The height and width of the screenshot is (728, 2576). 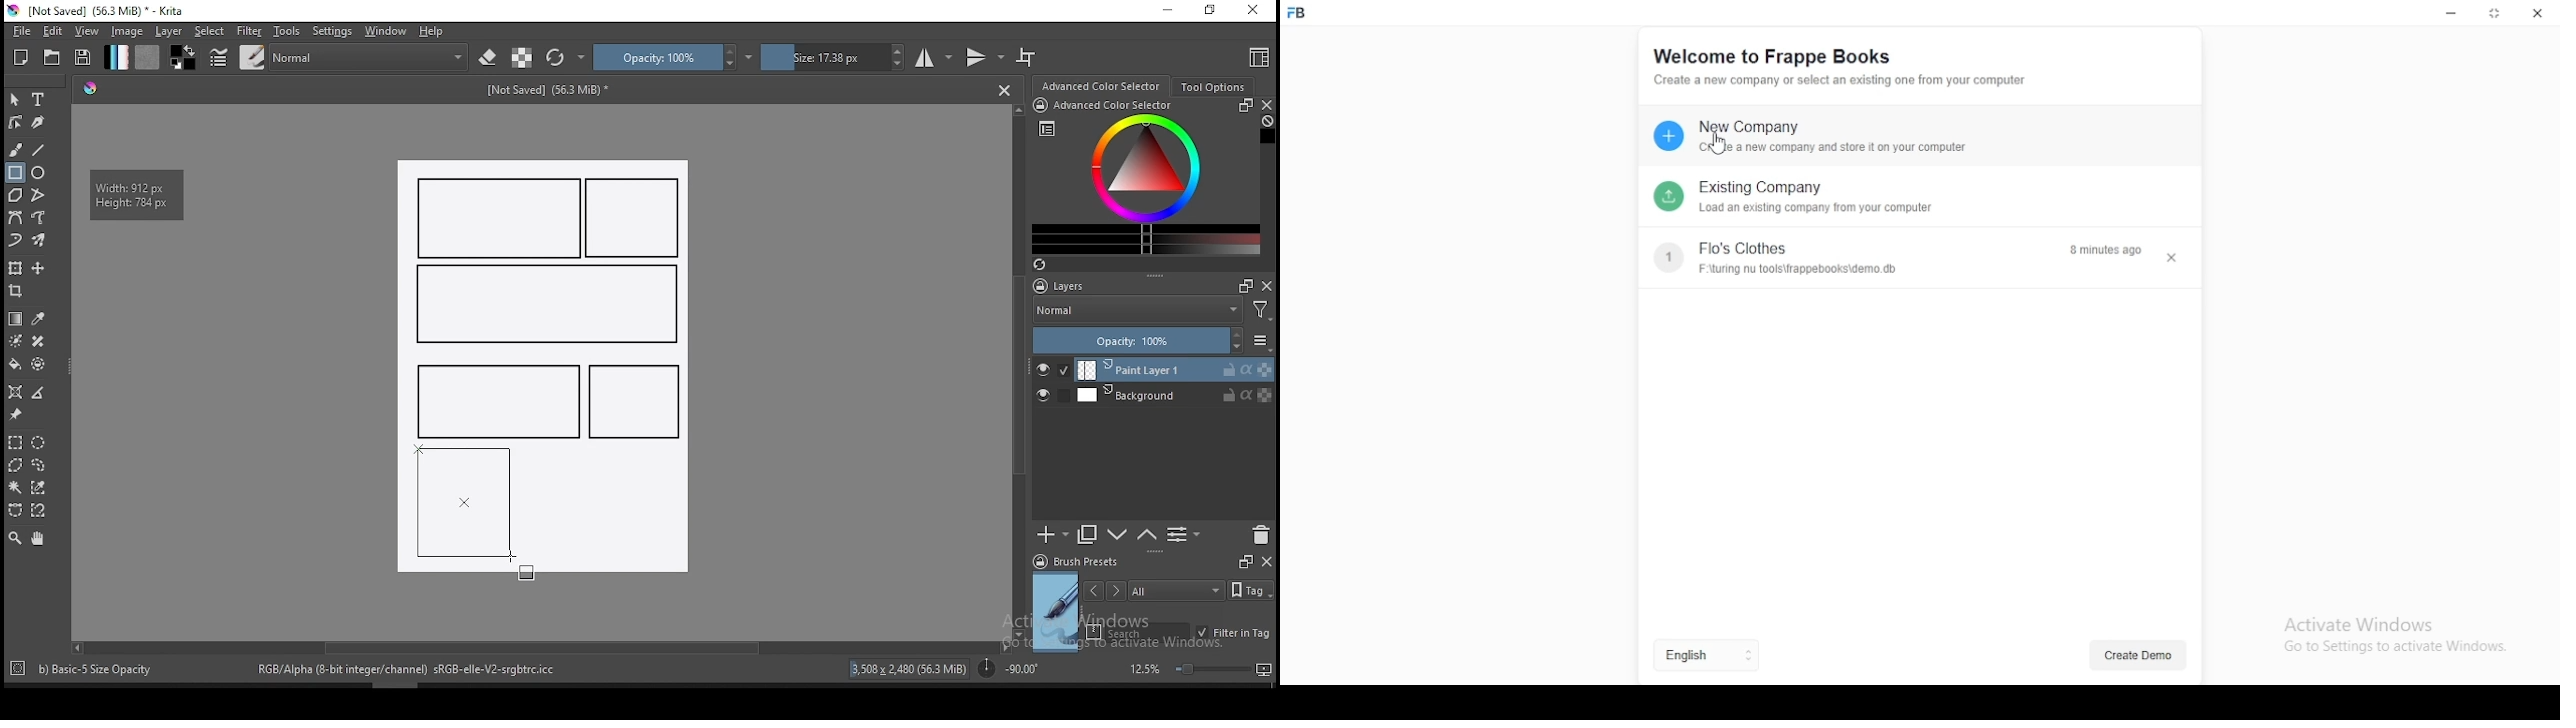 I want to click on FB, so click(x=1303, y=13).